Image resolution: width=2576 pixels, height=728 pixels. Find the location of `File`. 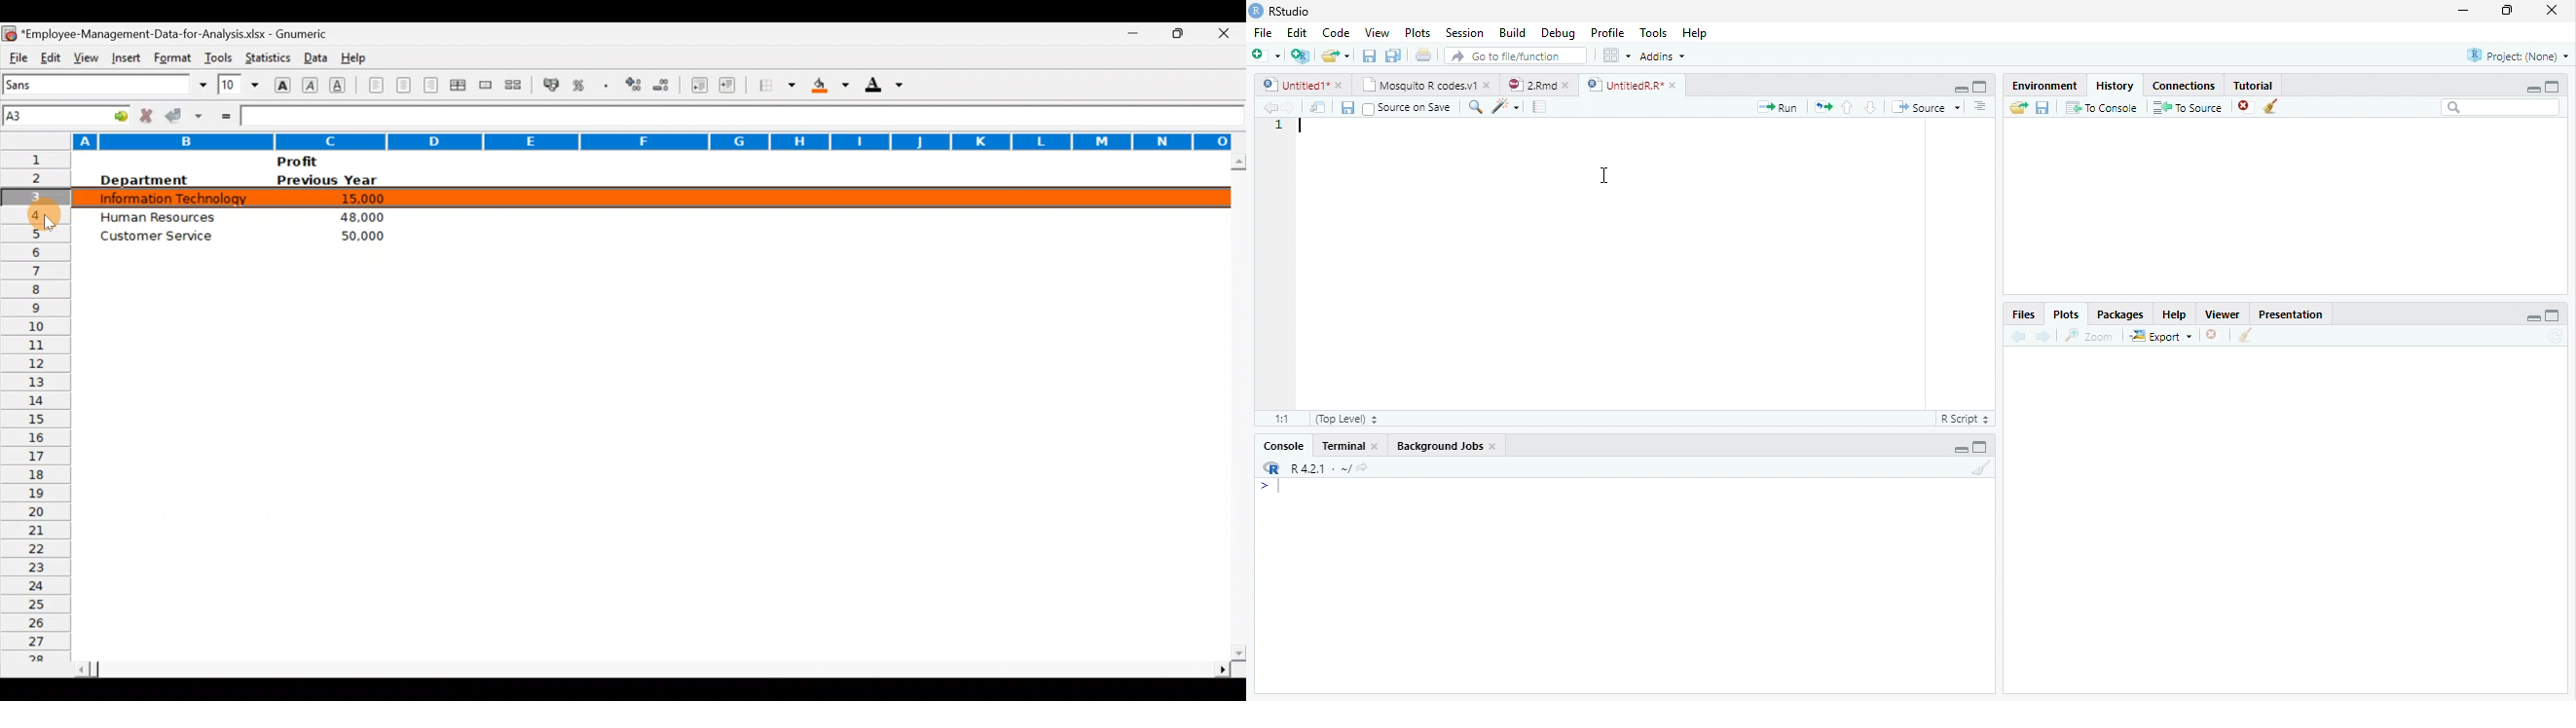

File is located at coordinates (1263, 34).